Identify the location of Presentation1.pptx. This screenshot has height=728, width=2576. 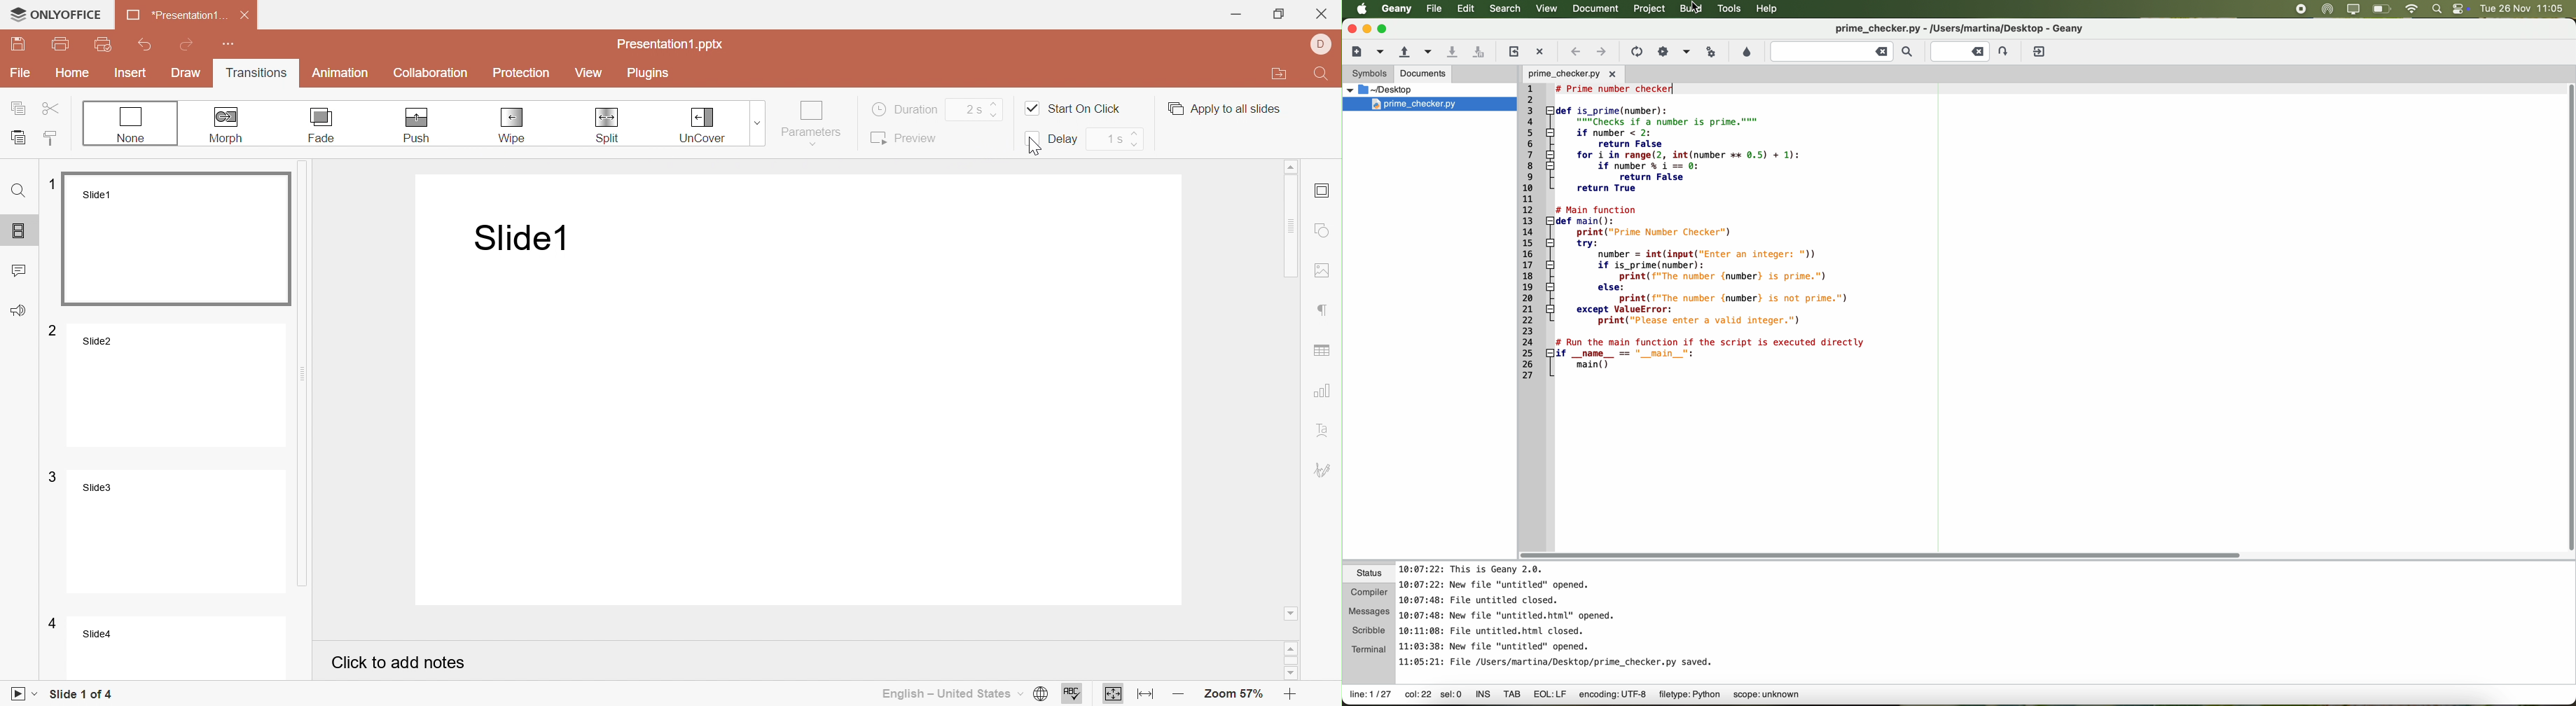
(671, 46).